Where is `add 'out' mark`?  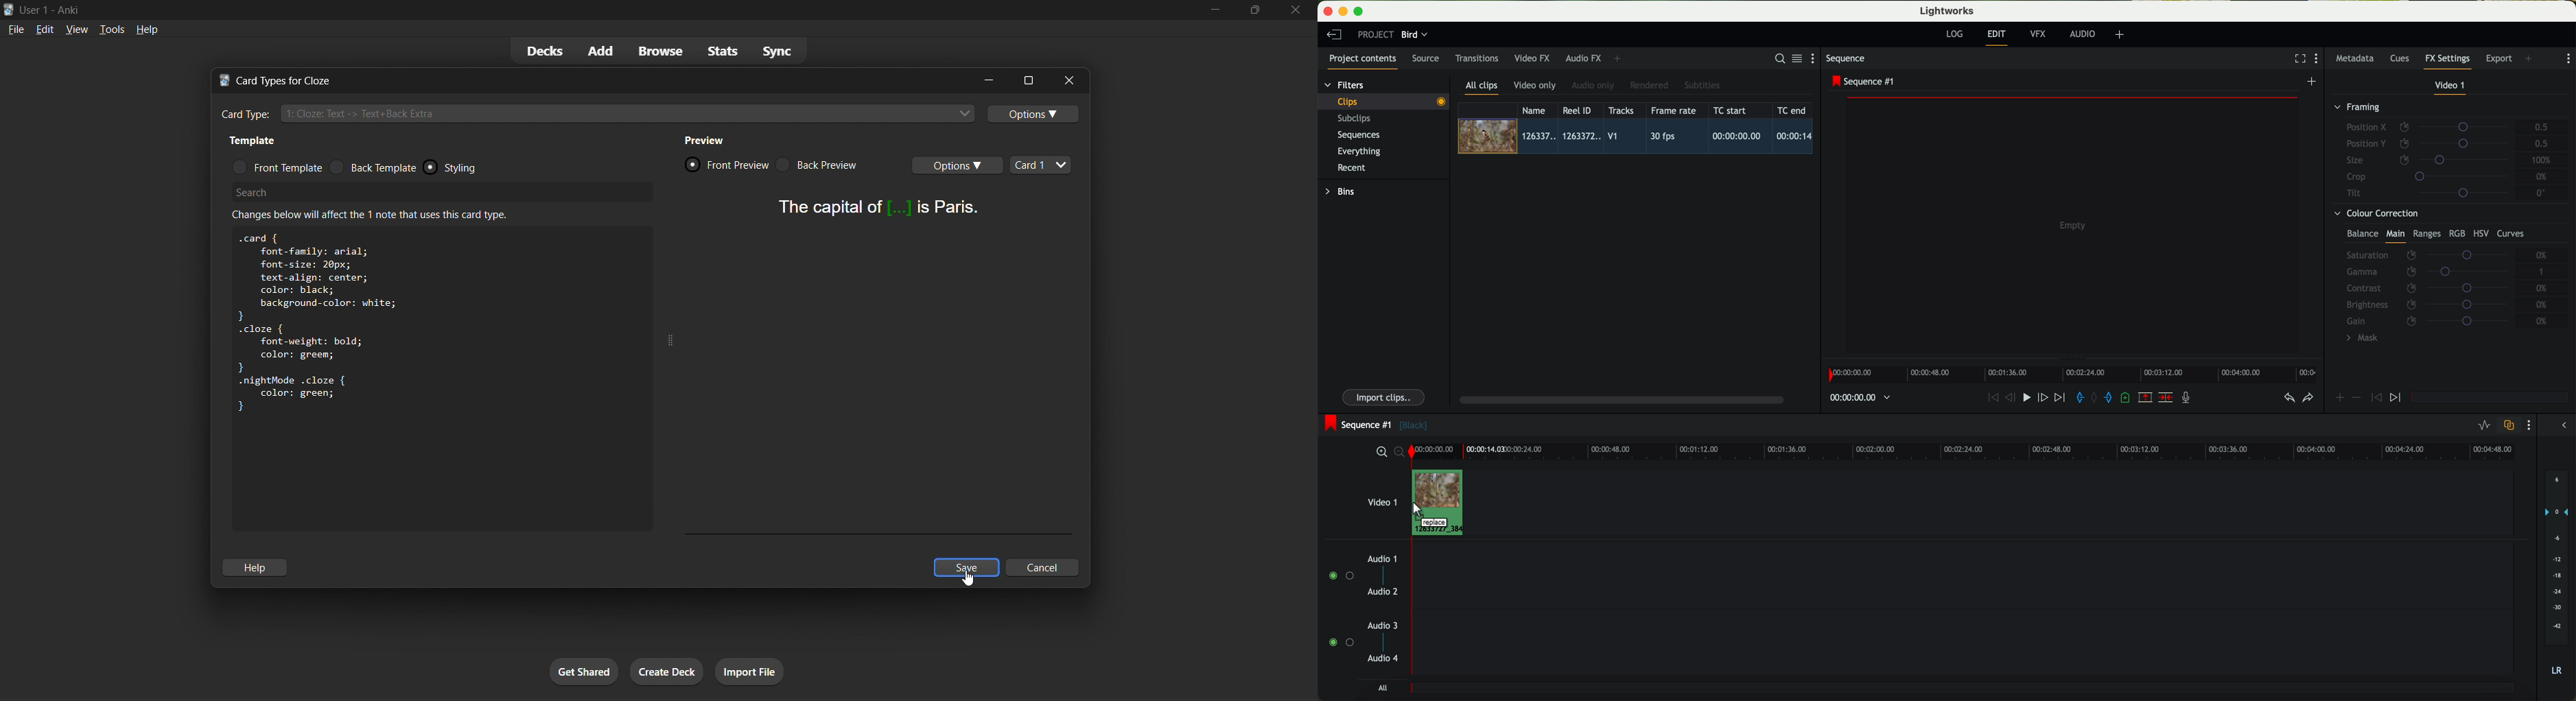
add 'out' mark is located at coordinates (2113, 397).